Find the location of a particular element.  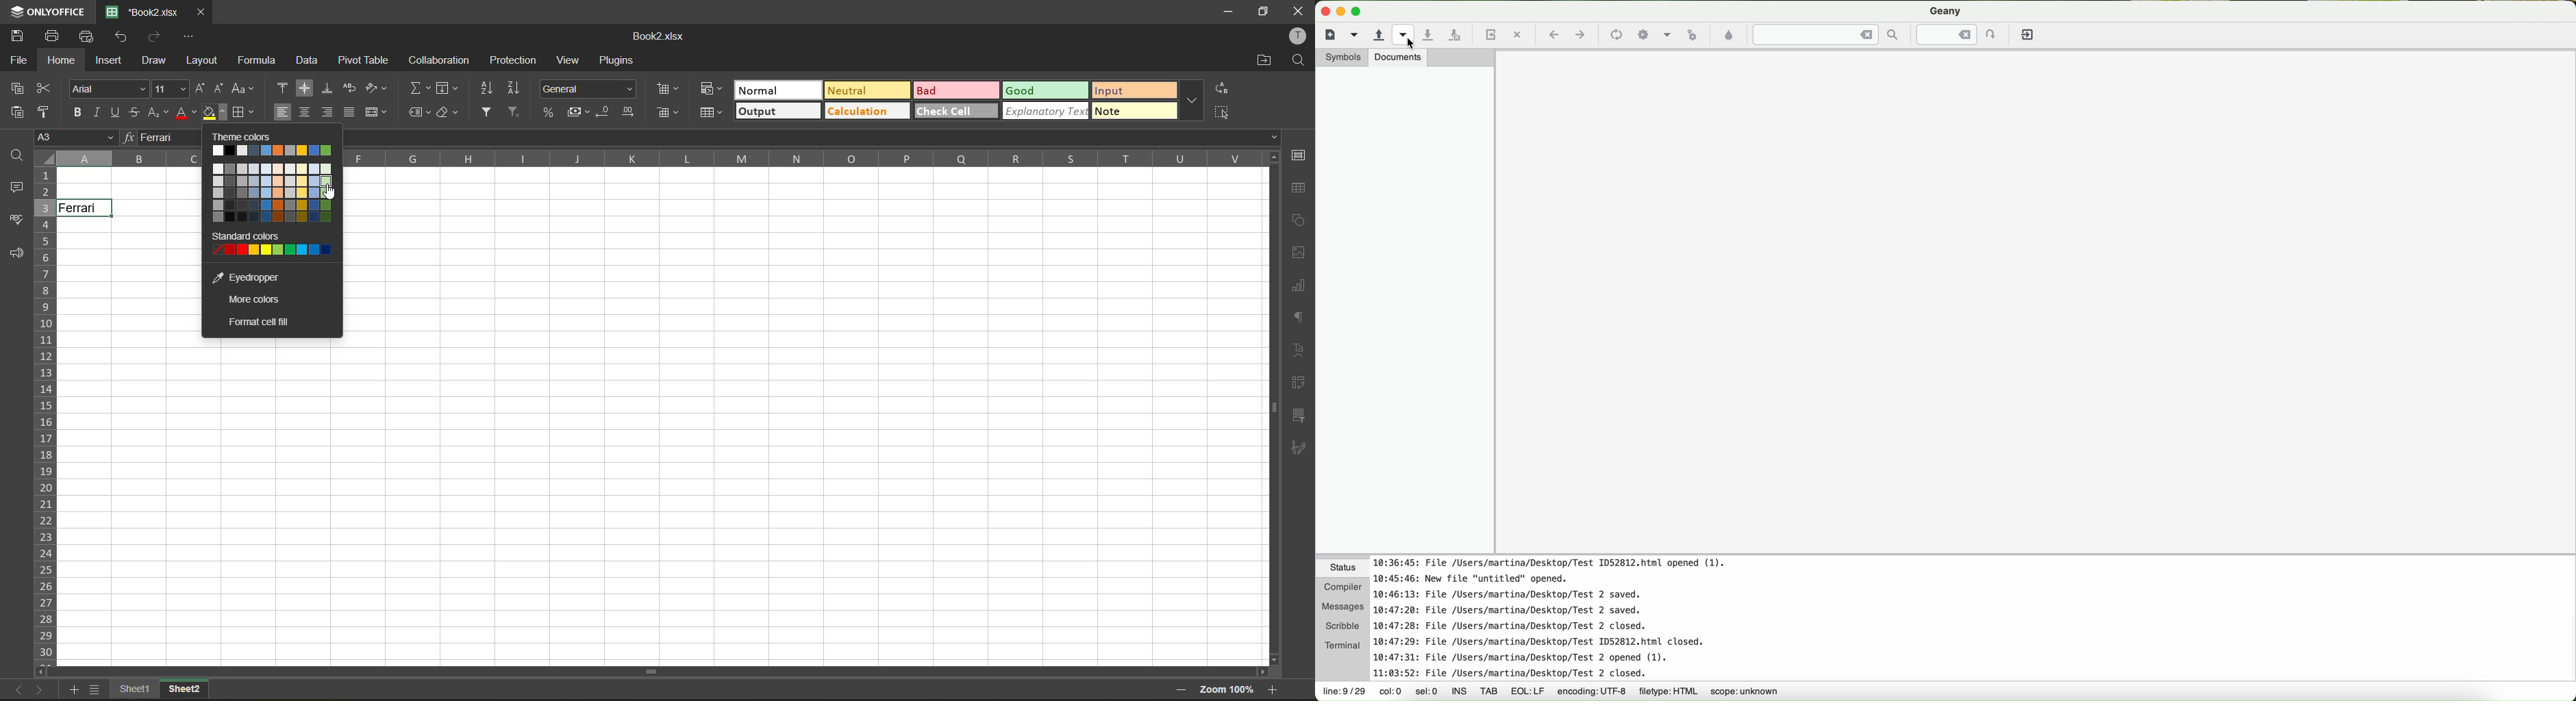

paragraph is located at coordinates (1300, 318).